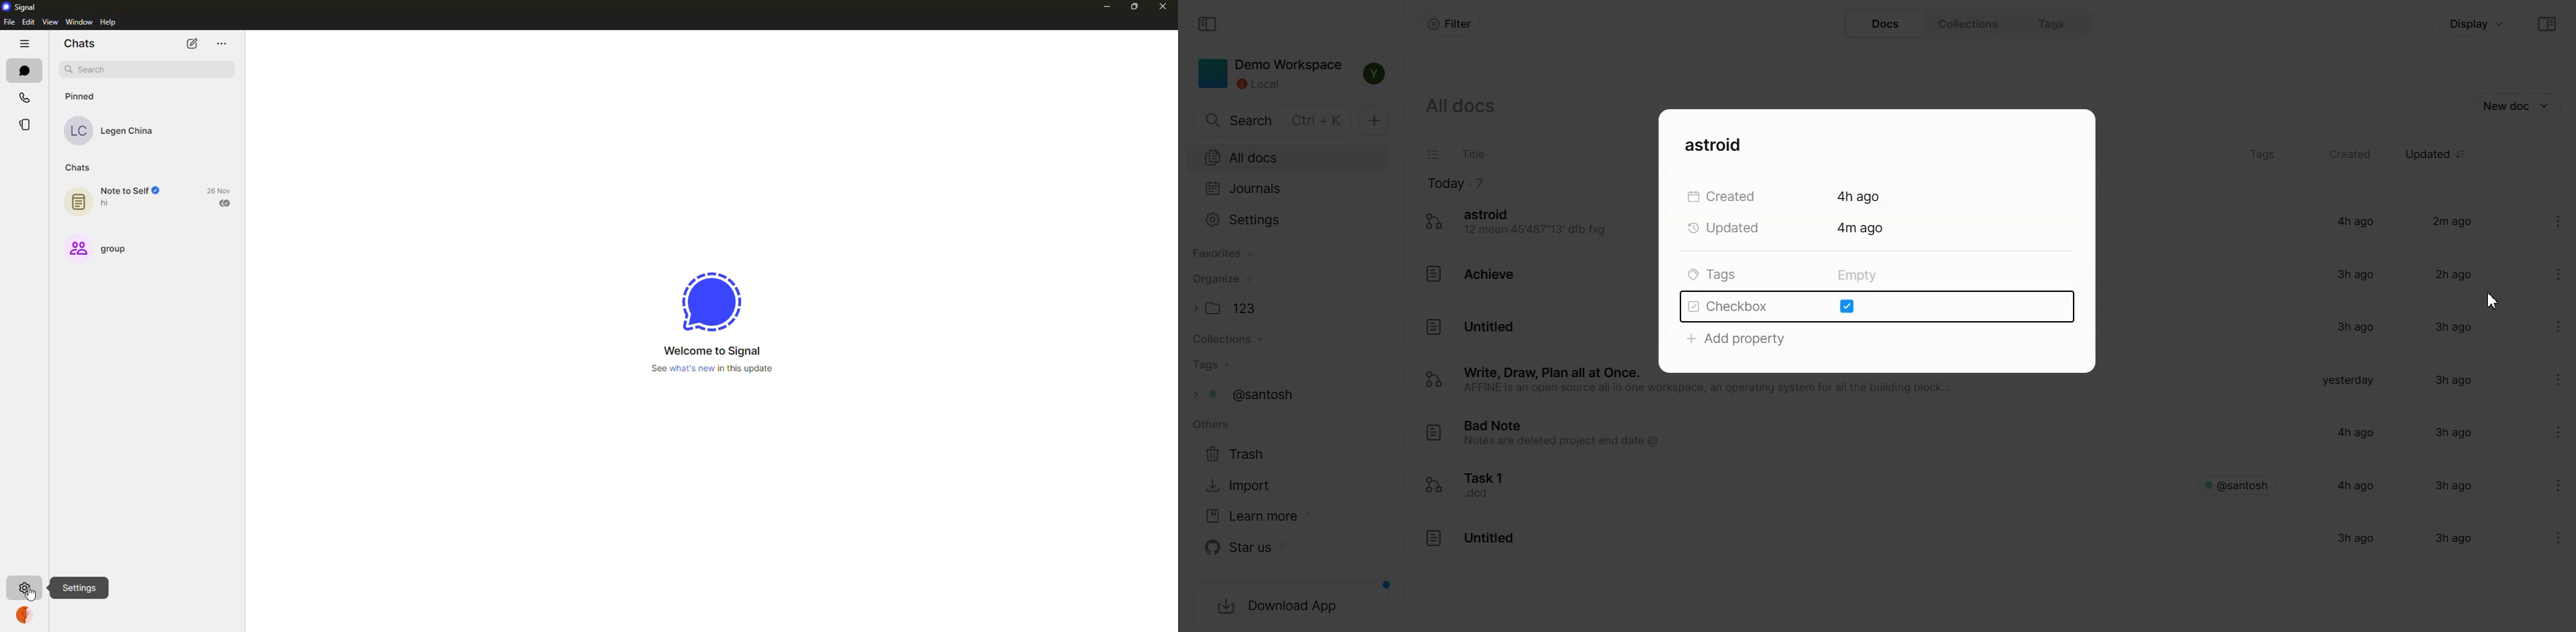  I want to click on Settings, so click(2545, 379).